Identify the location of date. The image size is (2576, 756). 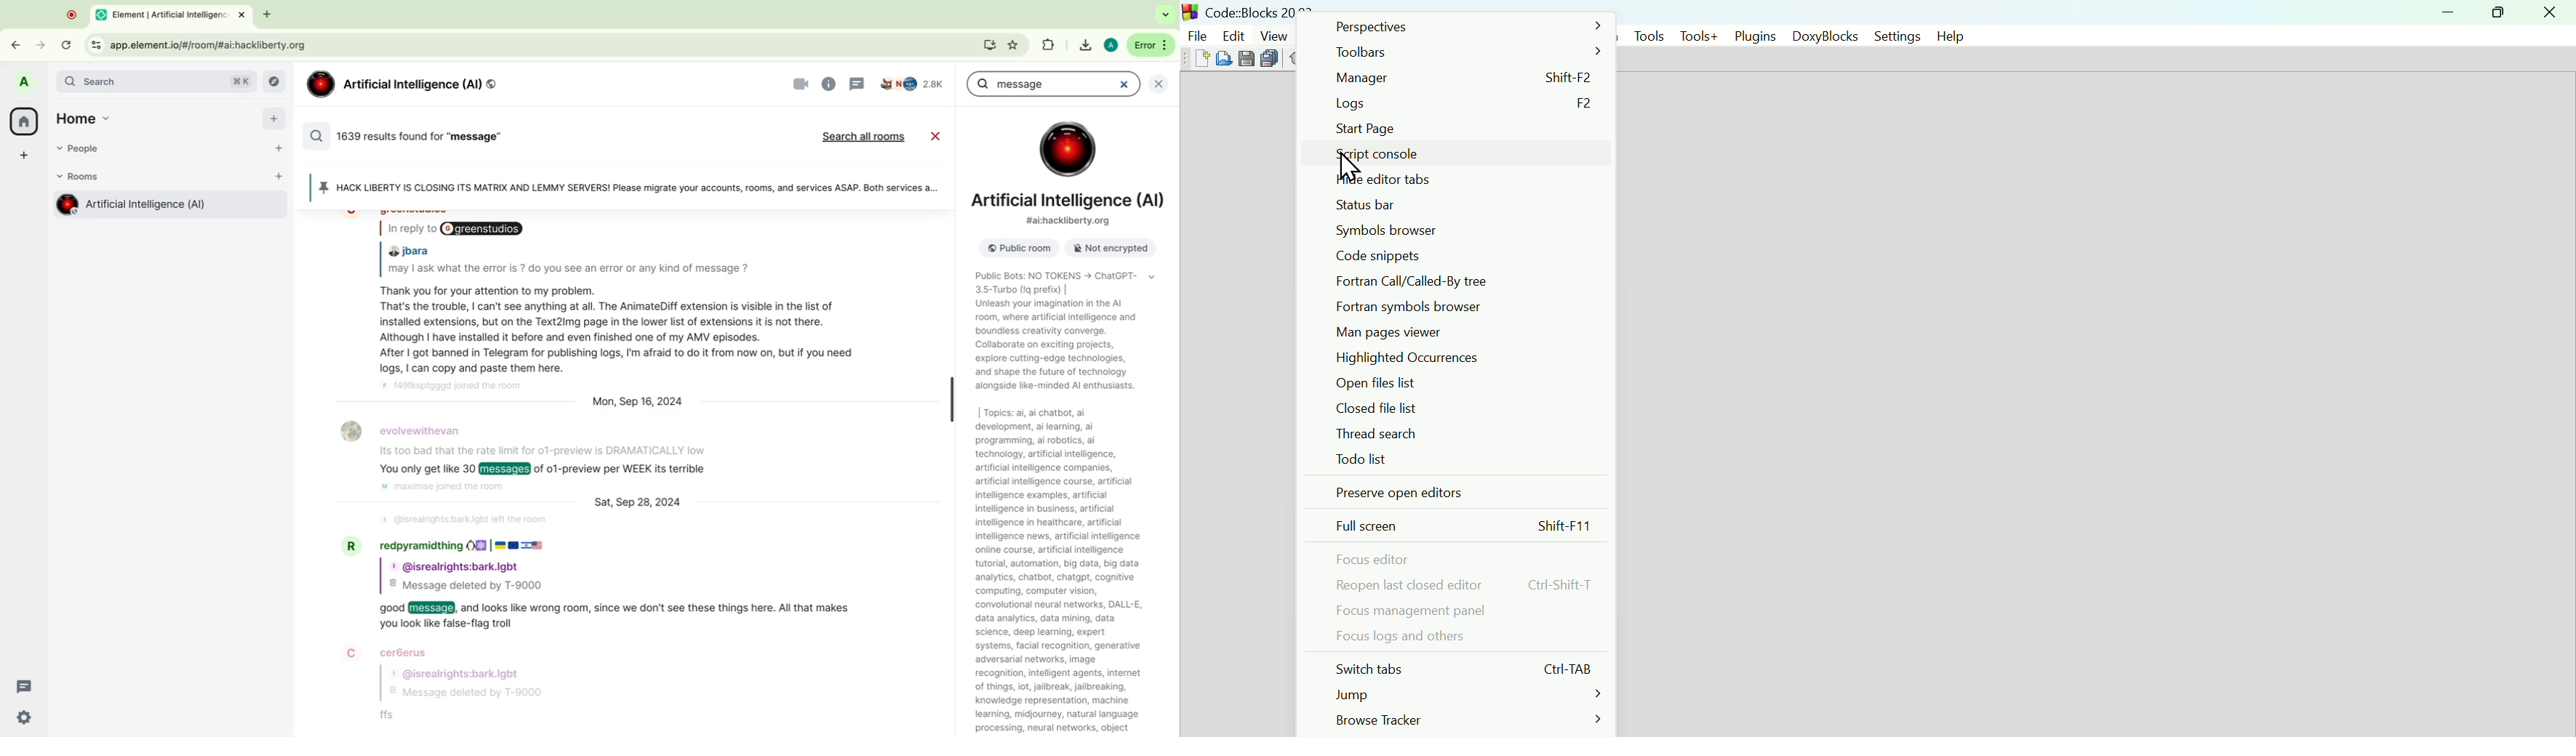
(641, 501).